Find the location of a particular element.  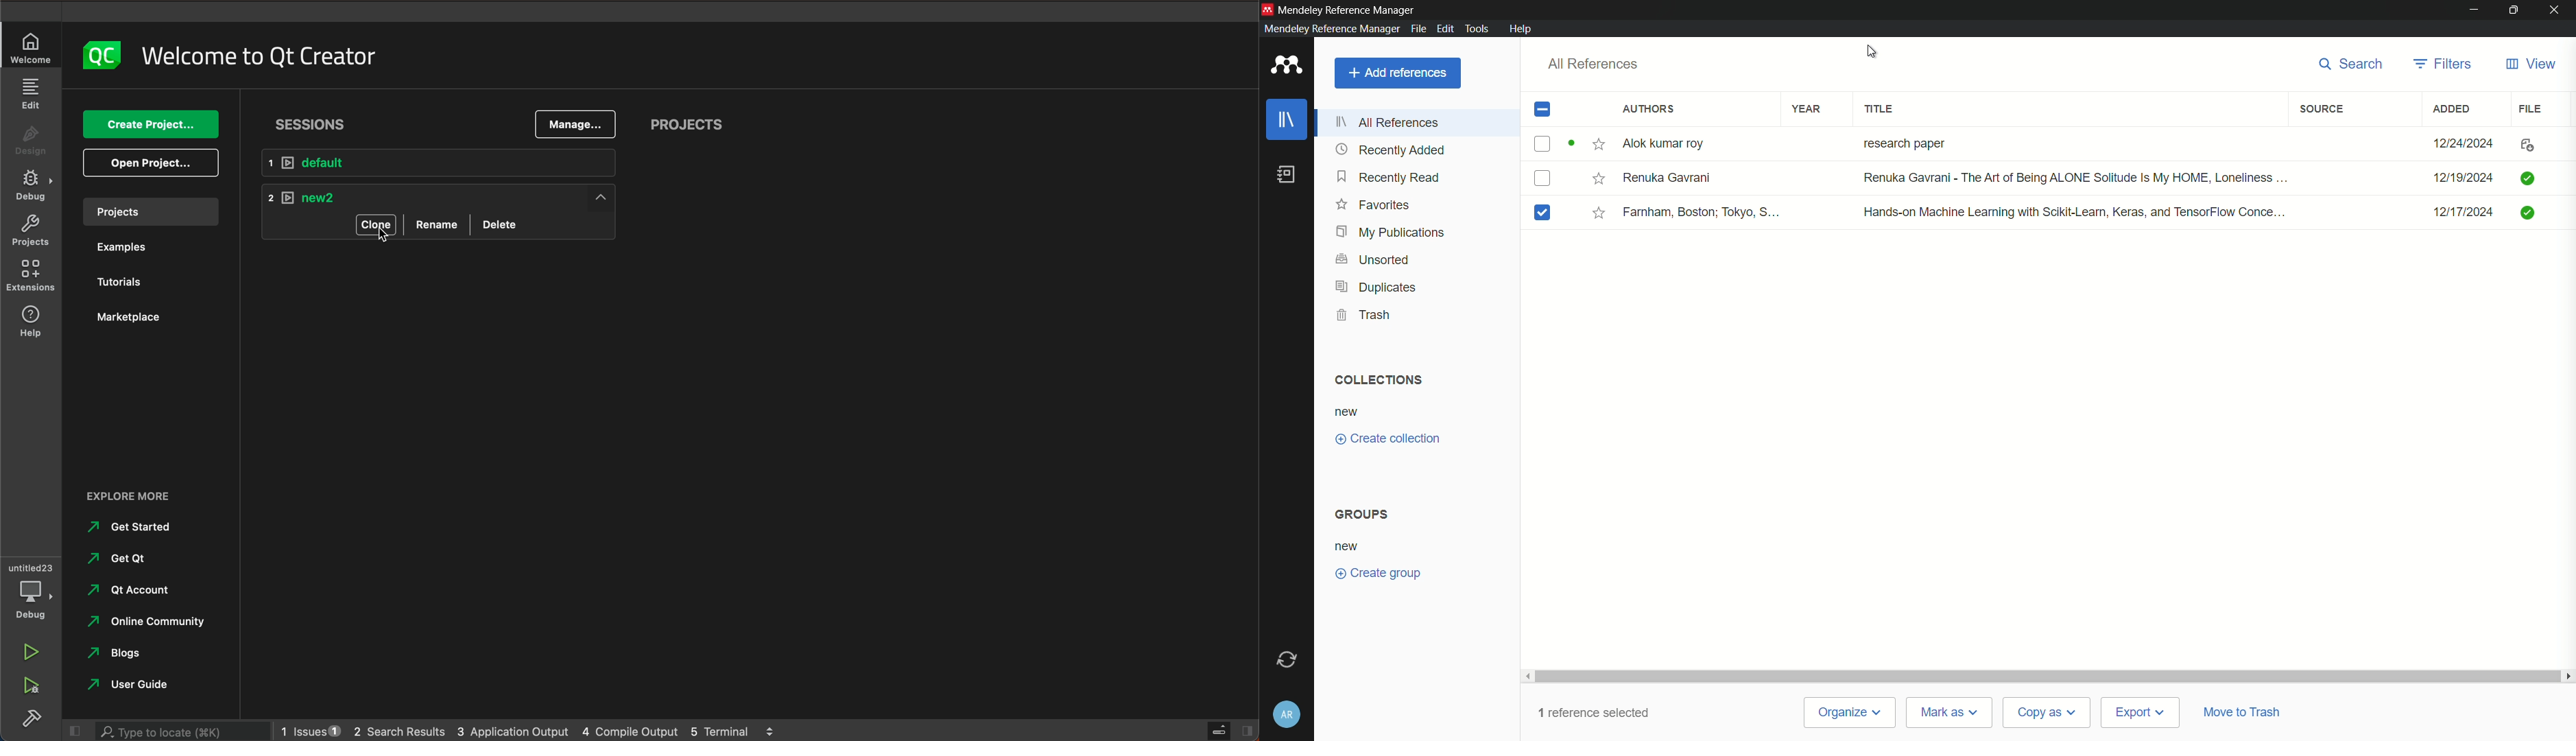

library is located at coordinates (1287, 120).